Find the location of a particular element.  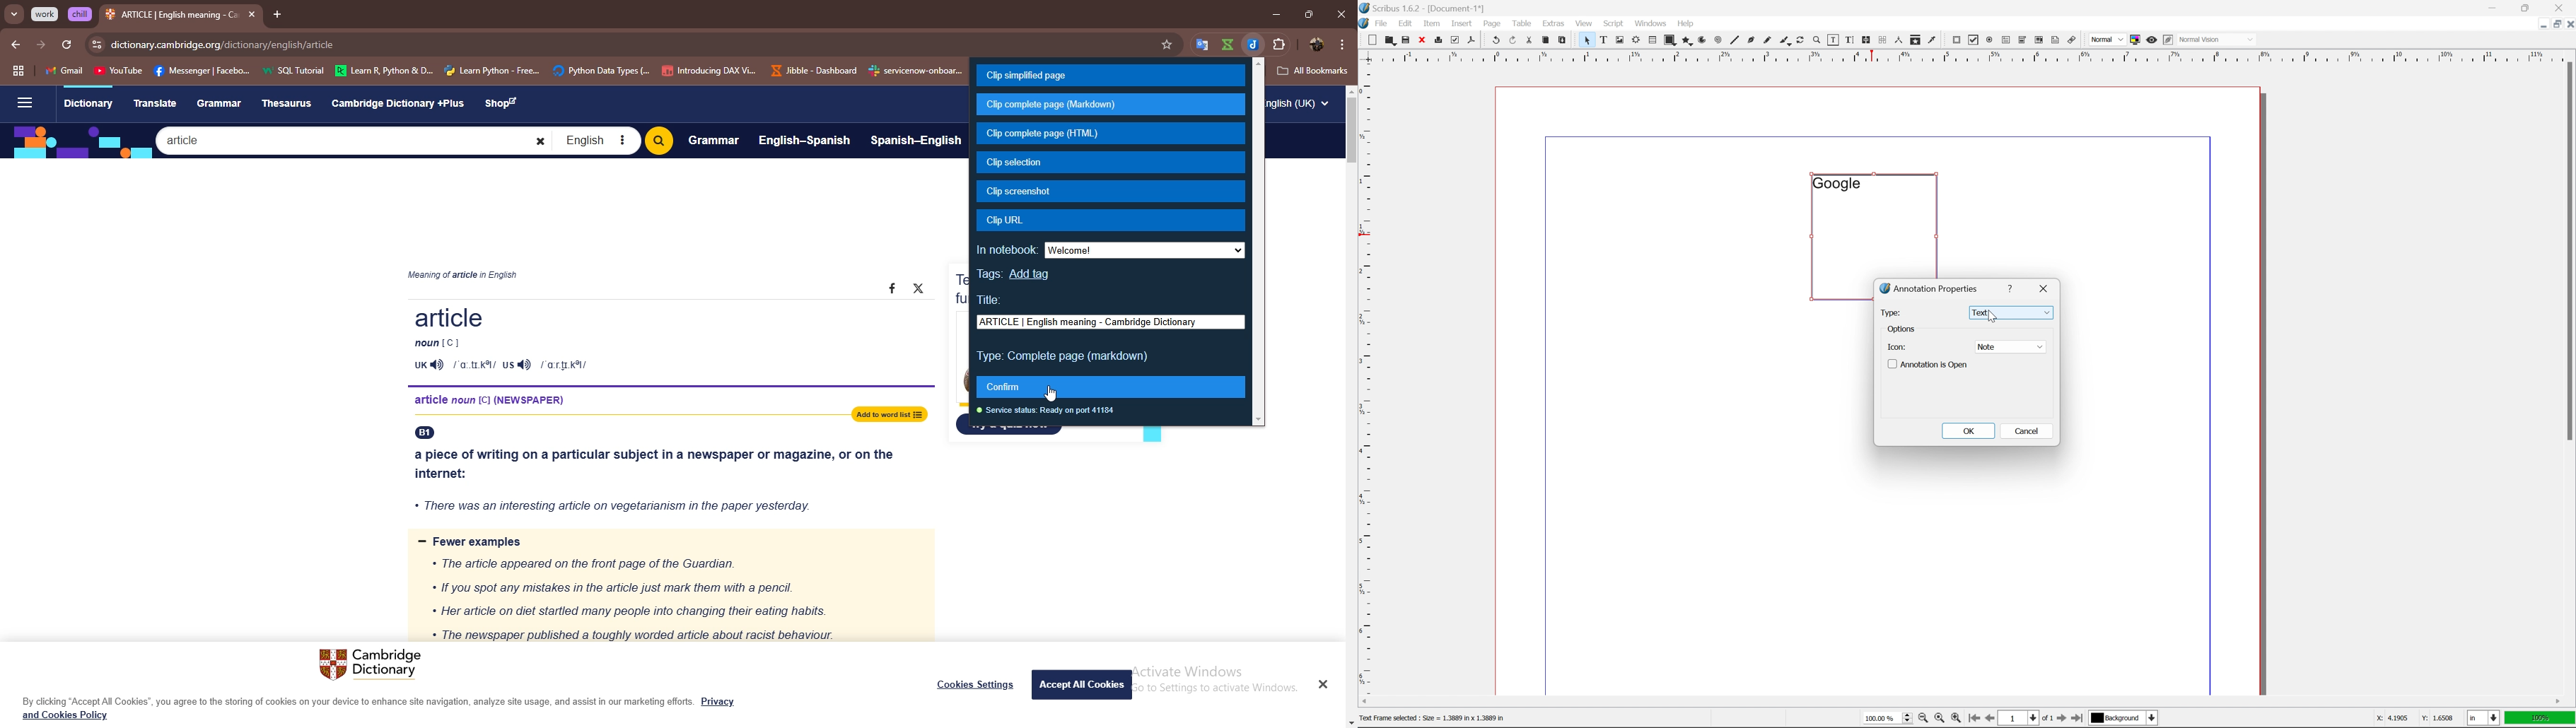

save is located at coordinates (1406, 40).